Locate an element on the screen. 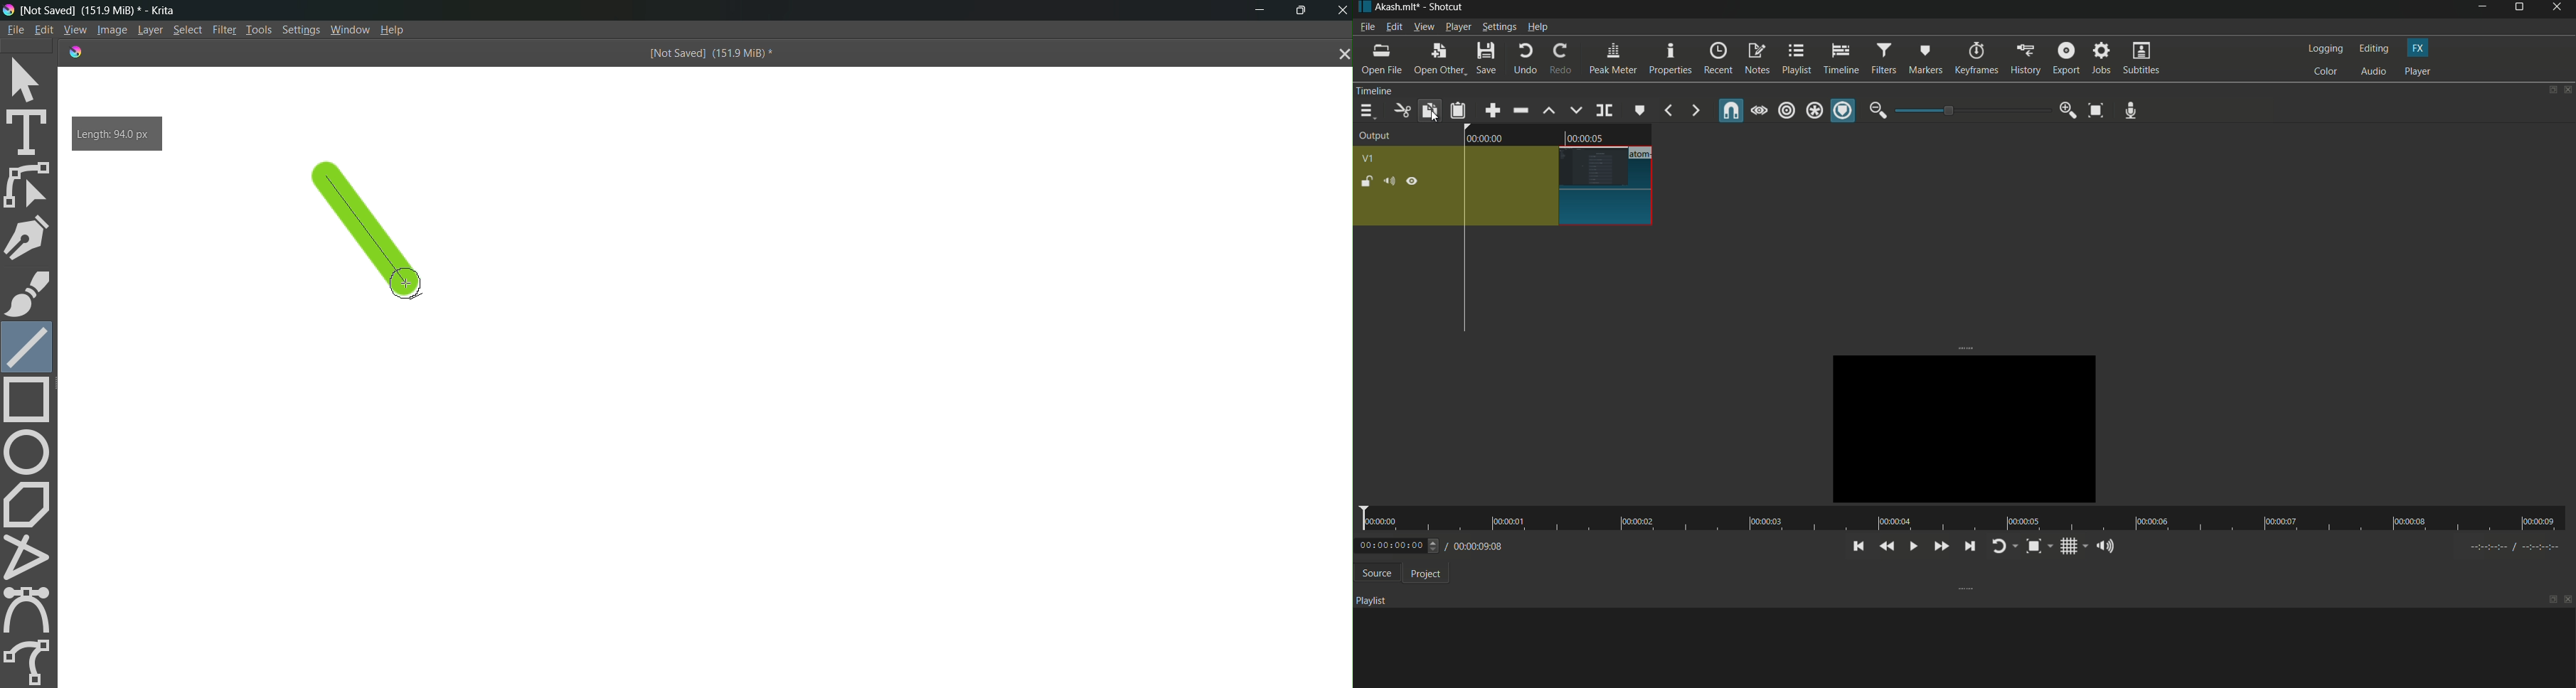 The width and height of the screenshot is (2576, 700). scrub while draging is located at coordinates (1760, 110).